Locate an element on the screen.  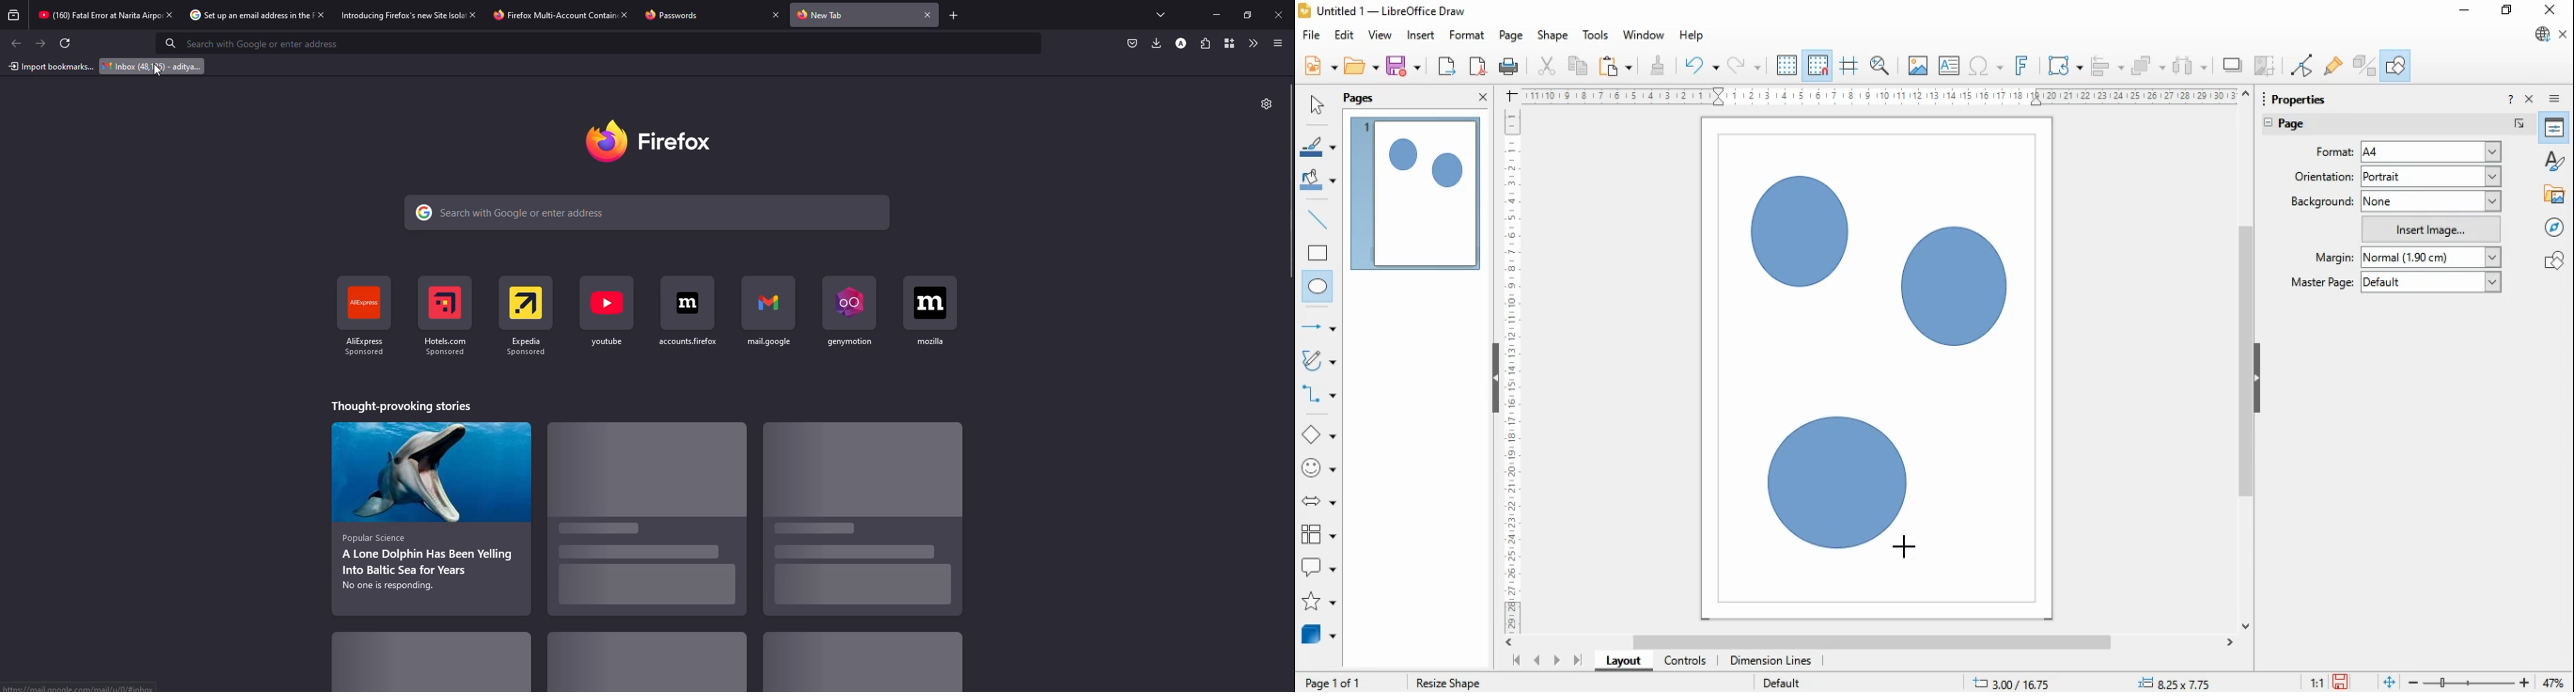
Icon is located at coordinates (605, 304).